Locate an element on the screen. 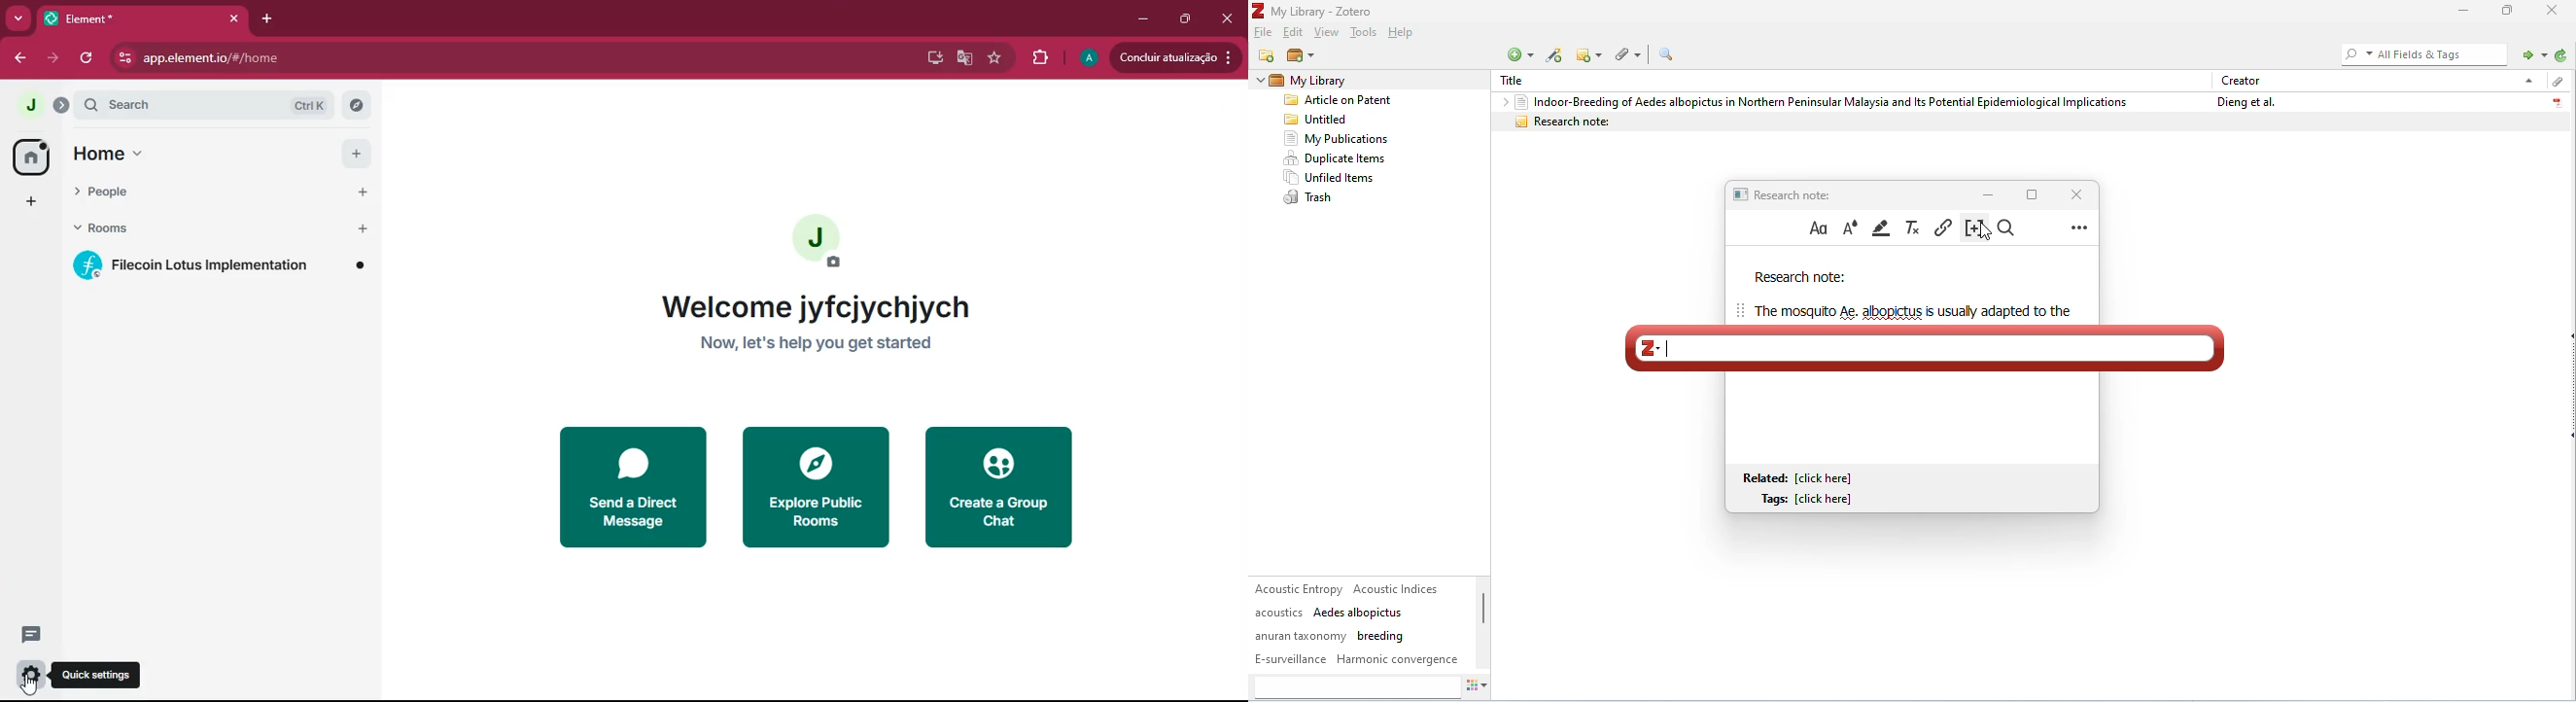 This screenshot has width=2576, height=728. insert citation is located at coordinates (1971, 228).